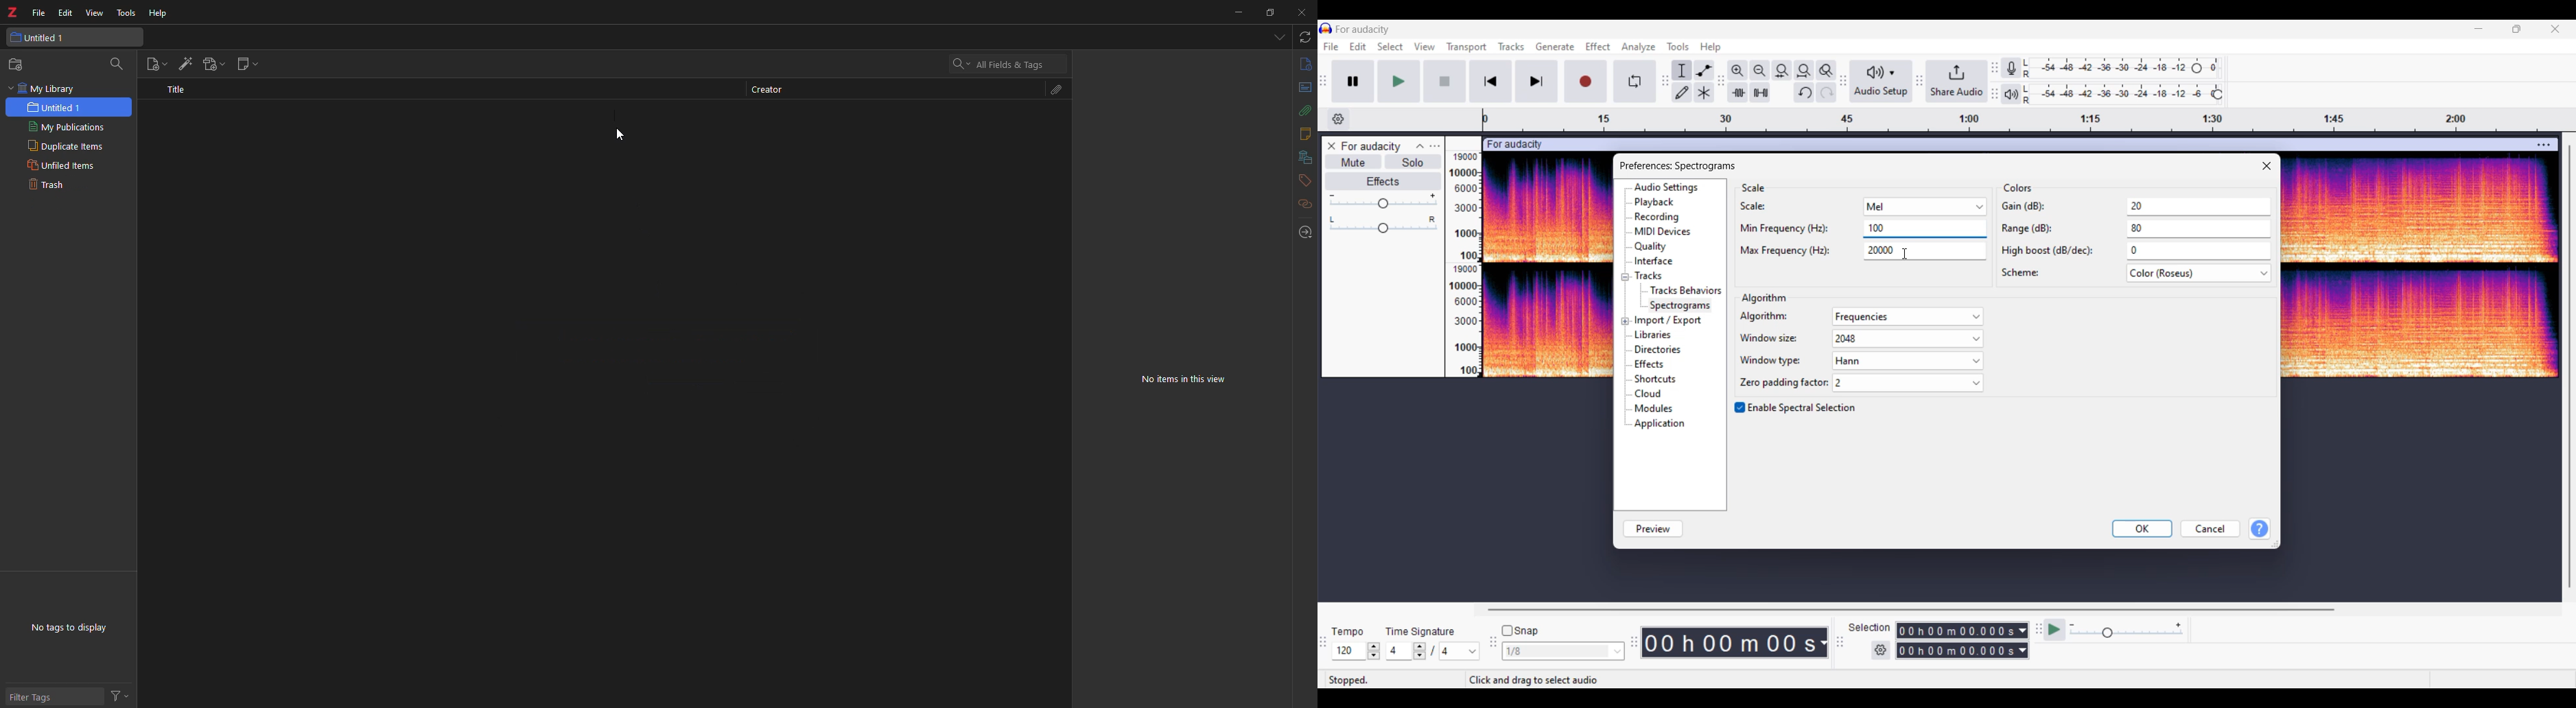 This screenshot has height=728, width=2576. Describe the element at coordinates (1823, 642) in the screenshot. I see `Duration measurement options` at that location.